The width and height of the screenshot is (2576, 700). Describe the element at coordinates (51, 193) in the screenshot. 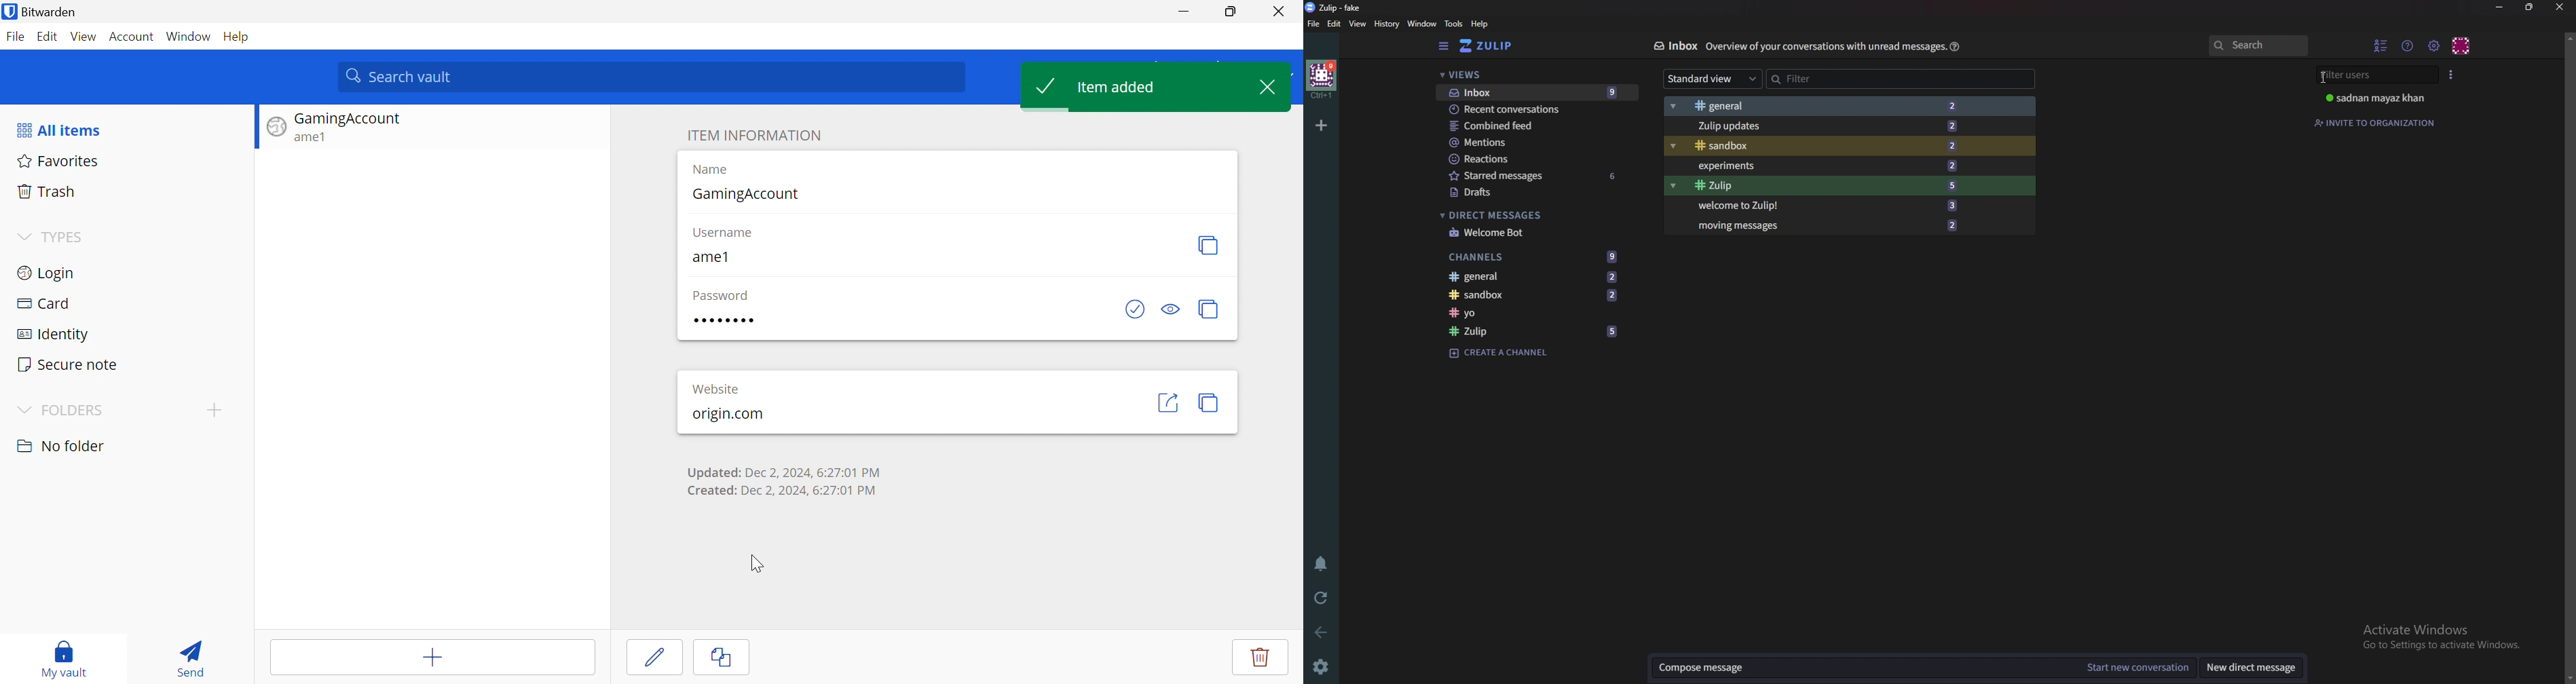

I see `Trash` at that location.